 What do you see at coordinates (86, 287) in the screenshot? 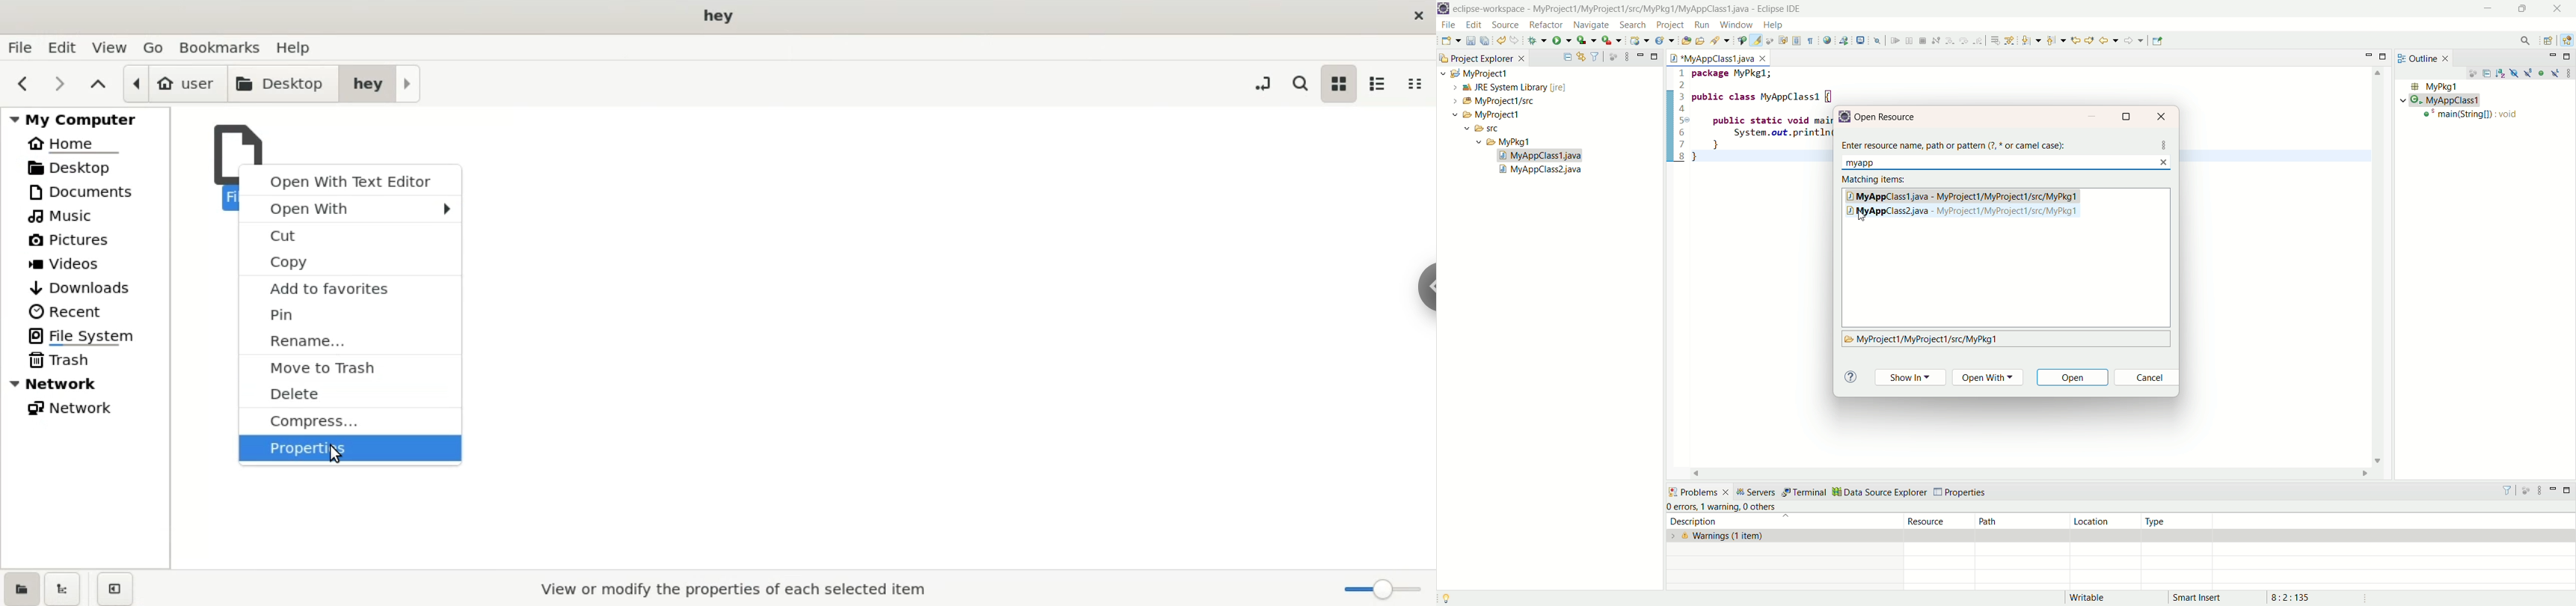
I see `downloas` at bounding box center [86, 287].